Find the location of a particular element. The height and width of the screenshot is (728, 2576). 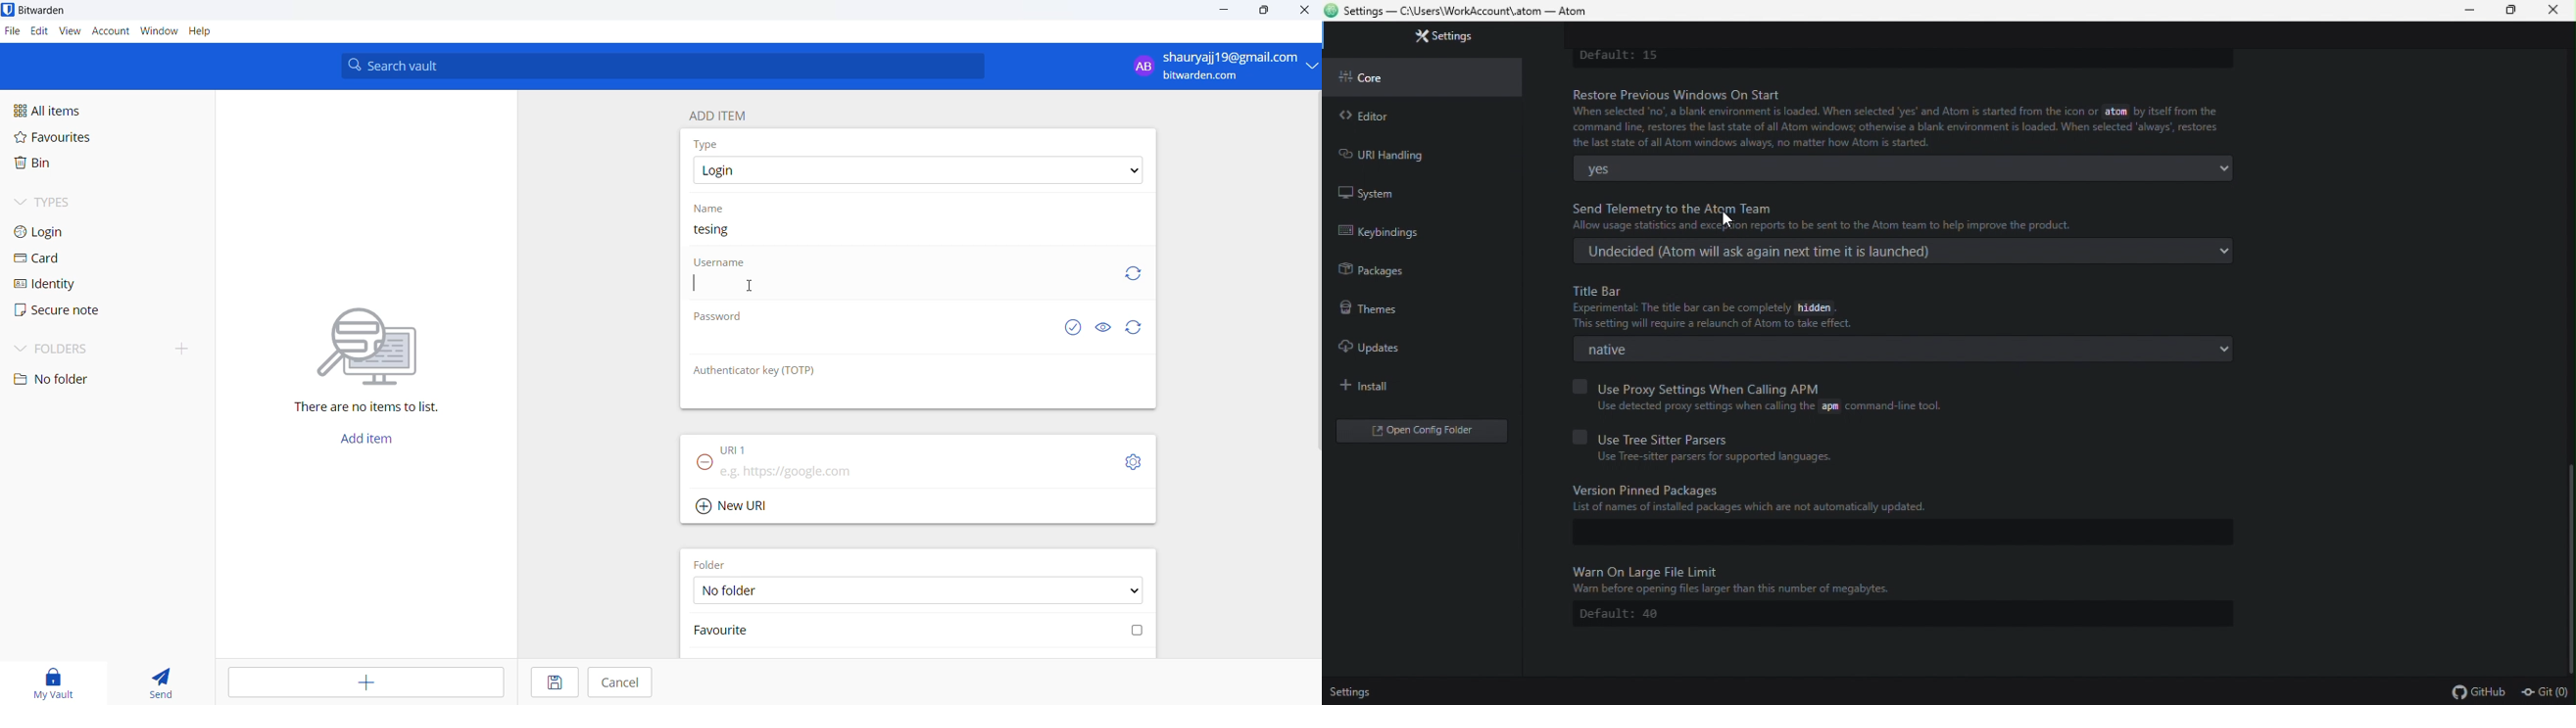

check if password is exposed or not is located at coordinates (1076, 328).